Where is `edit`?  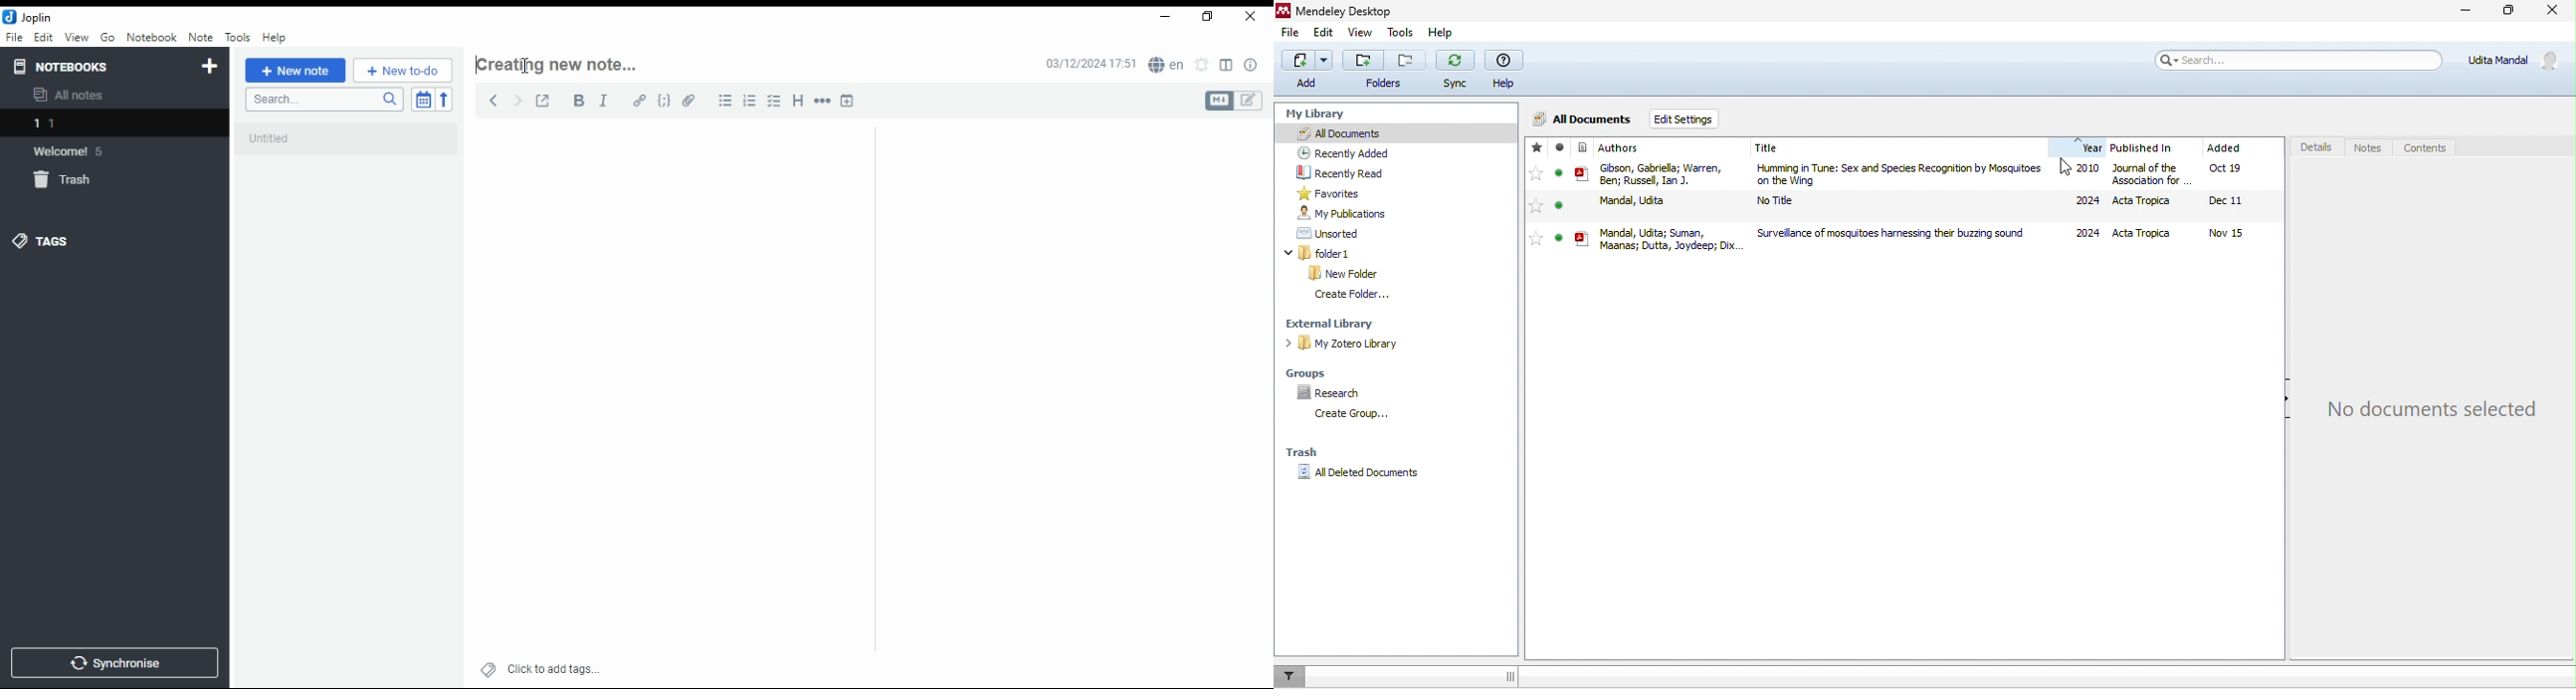
edit is located at coordinates (44, 37).